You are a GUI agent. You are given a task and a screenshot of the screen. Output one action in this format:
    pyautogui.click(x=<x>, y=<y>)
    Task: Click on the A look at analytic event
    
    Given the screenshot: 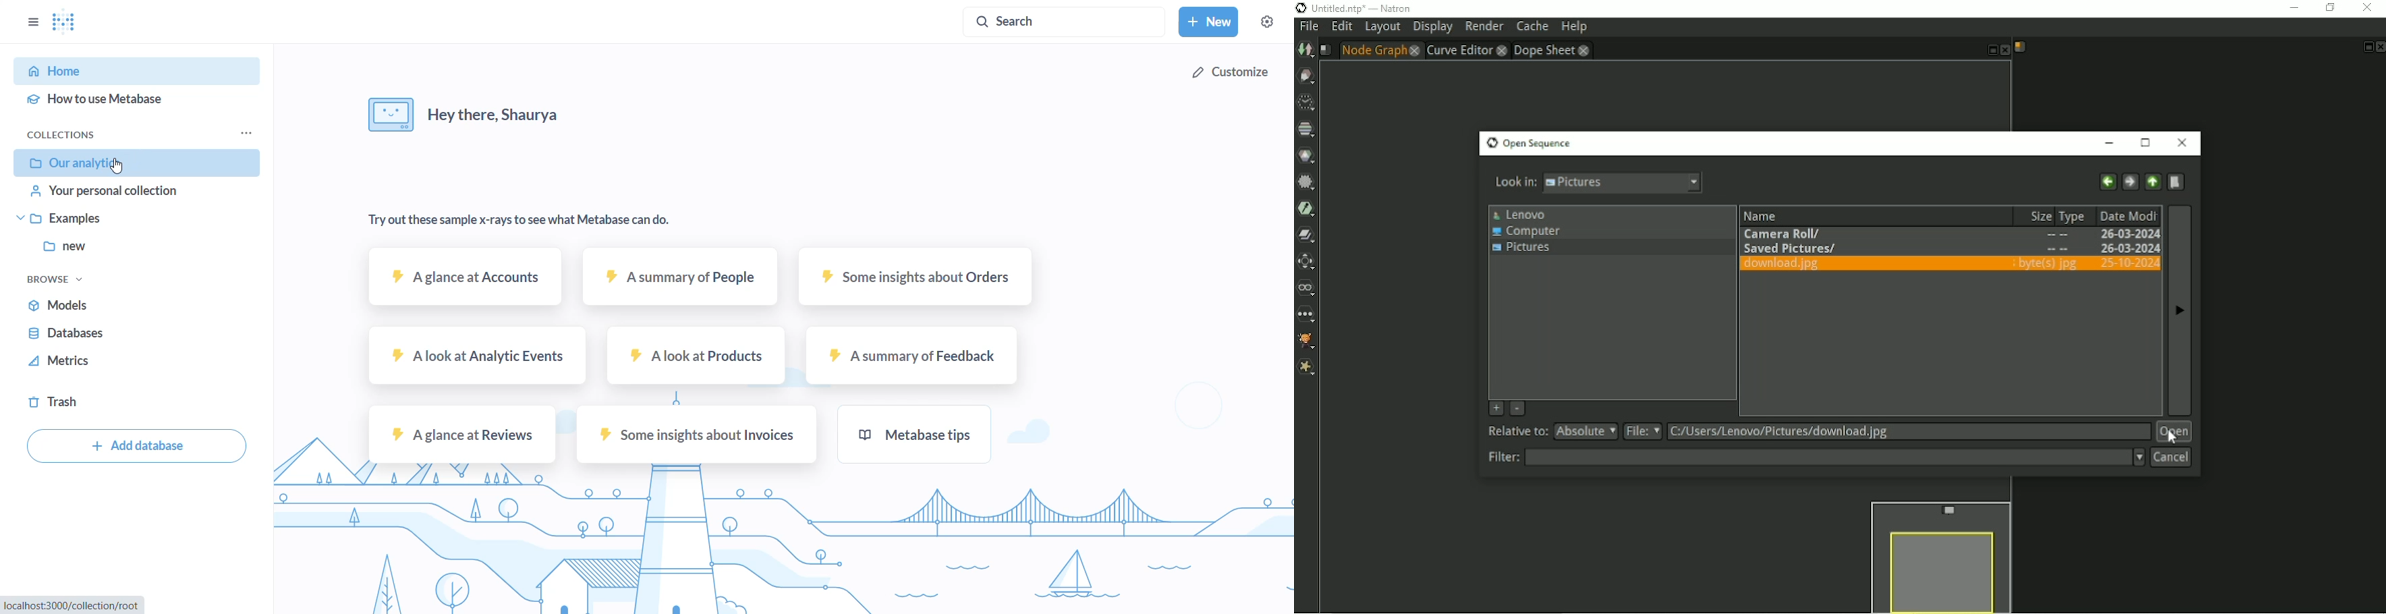 What is the action you would take?
    pyautogui.click(x=473, y=356)
    